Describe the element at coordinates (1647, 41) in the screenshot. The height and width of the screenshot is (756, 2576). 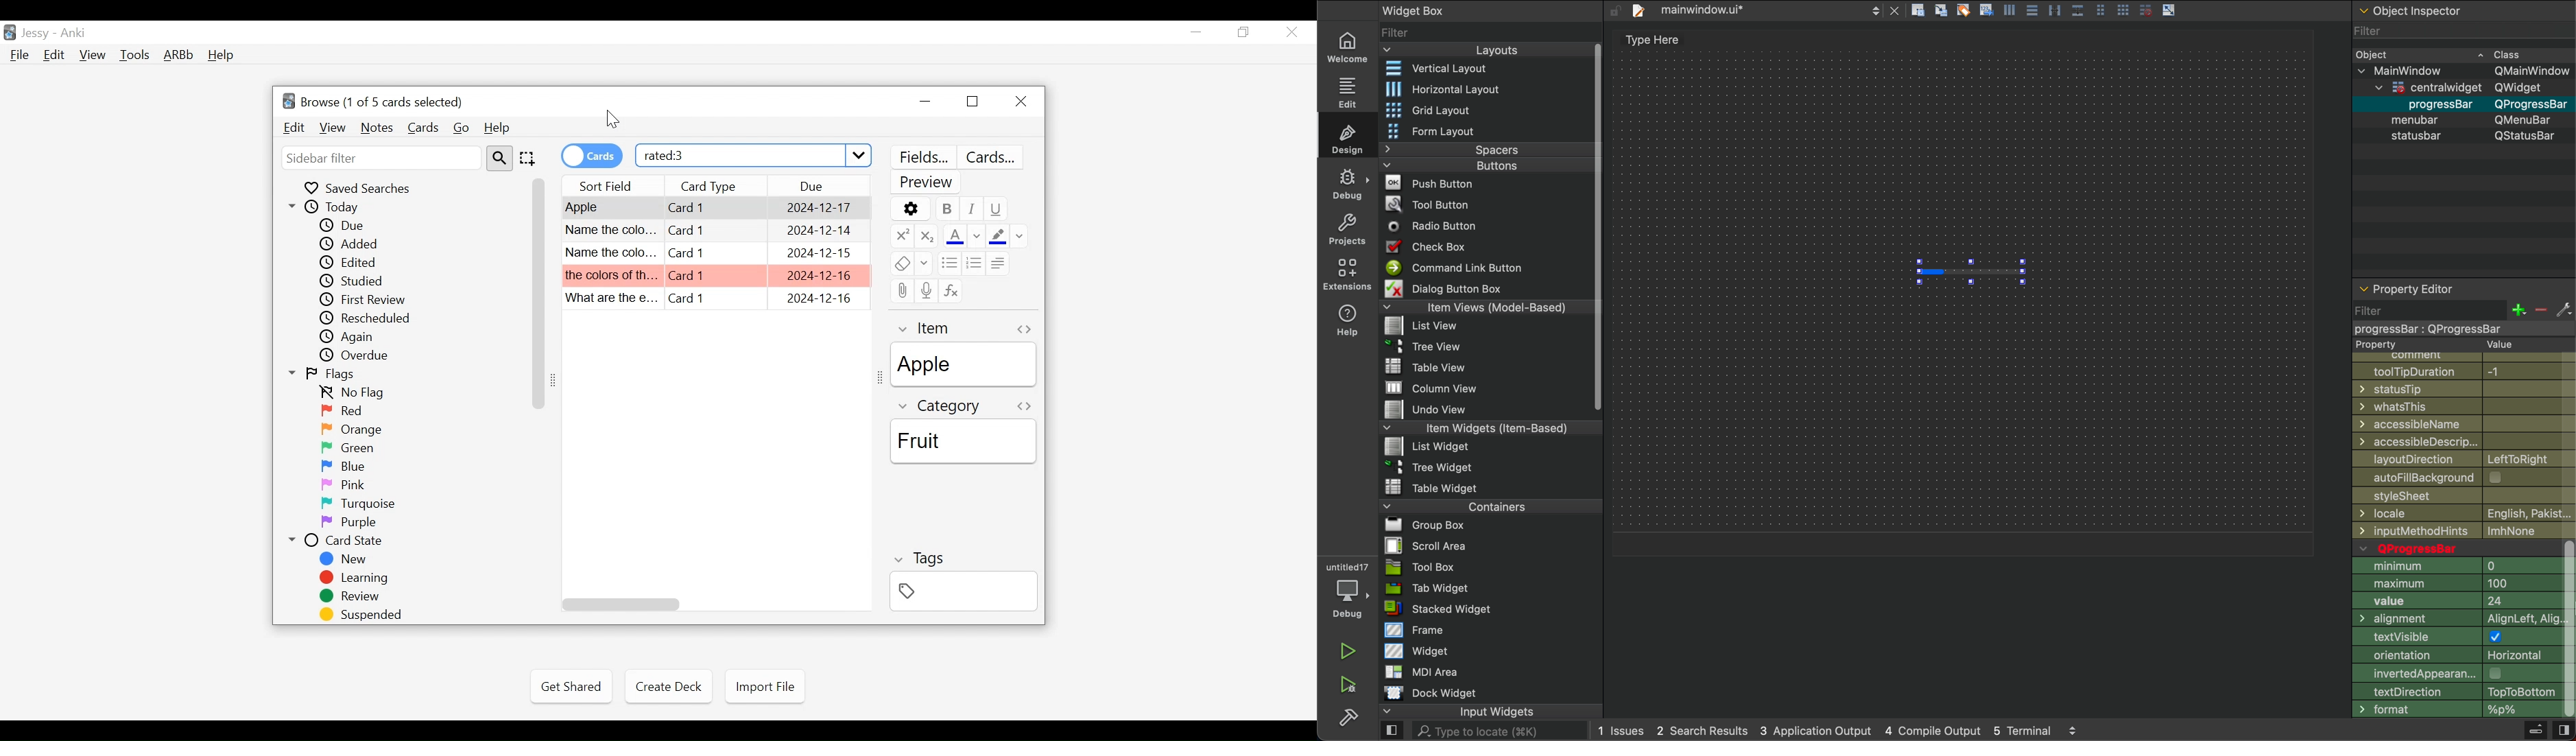
I see `text` at that location.